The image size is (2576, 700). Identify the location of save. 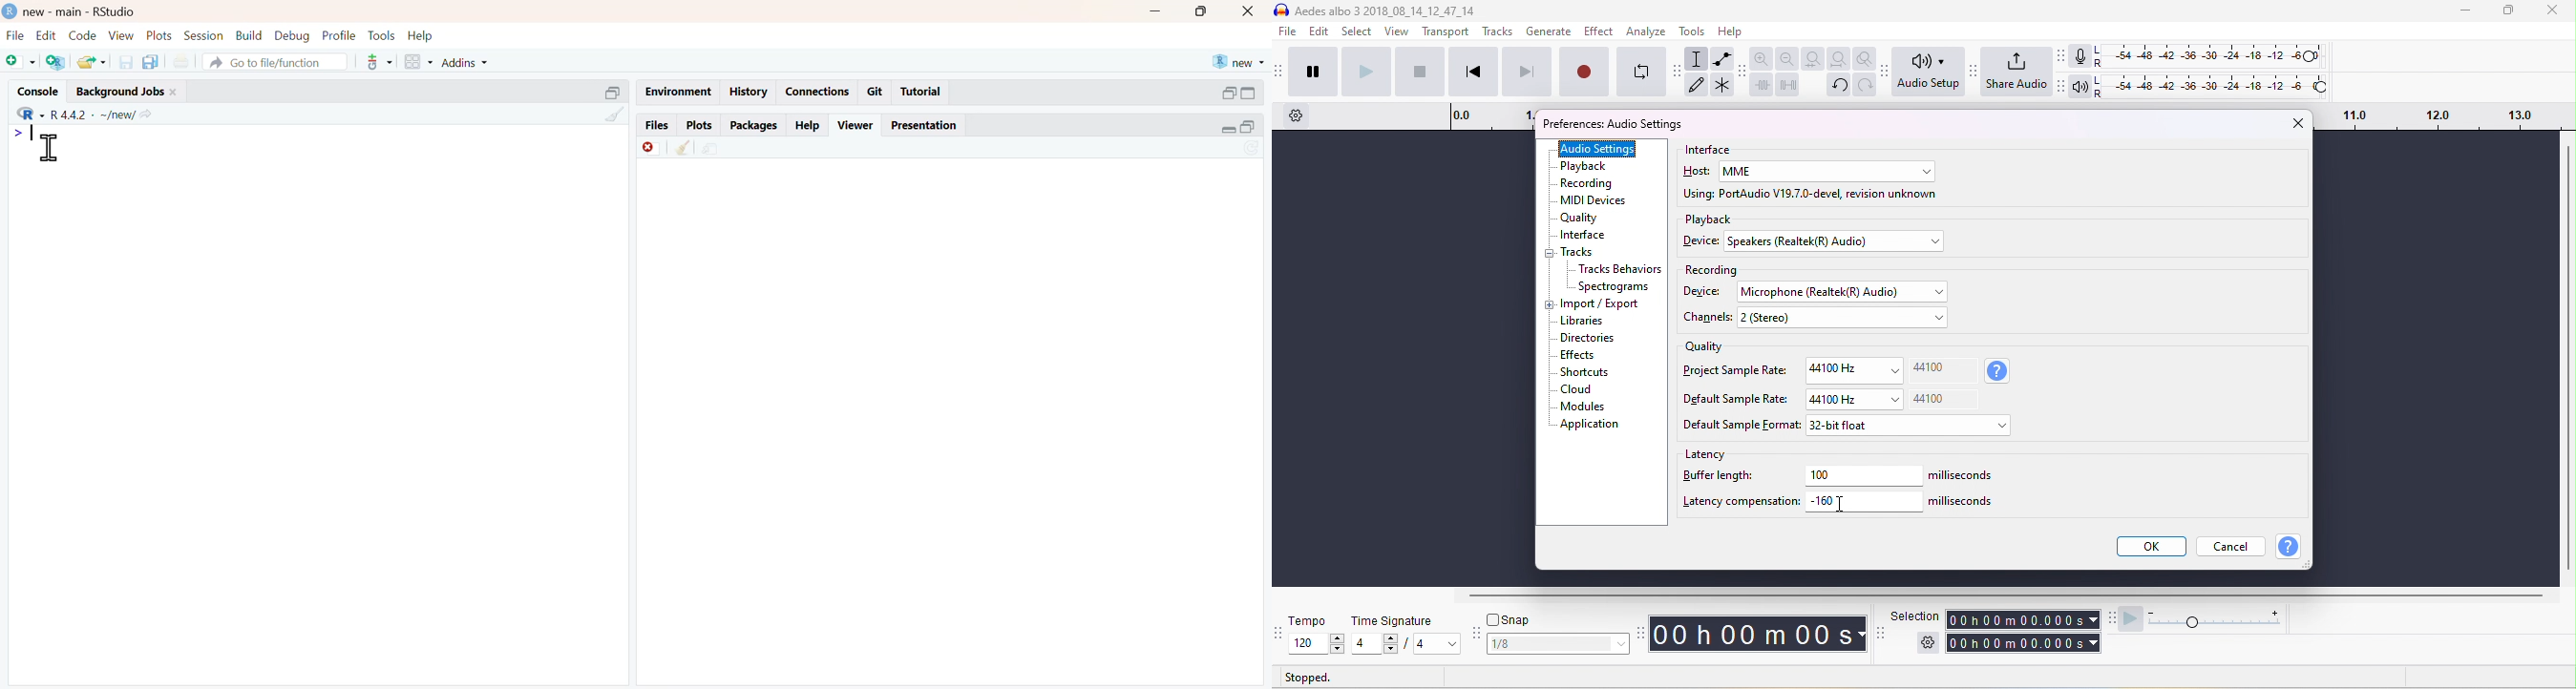
(127, 62).